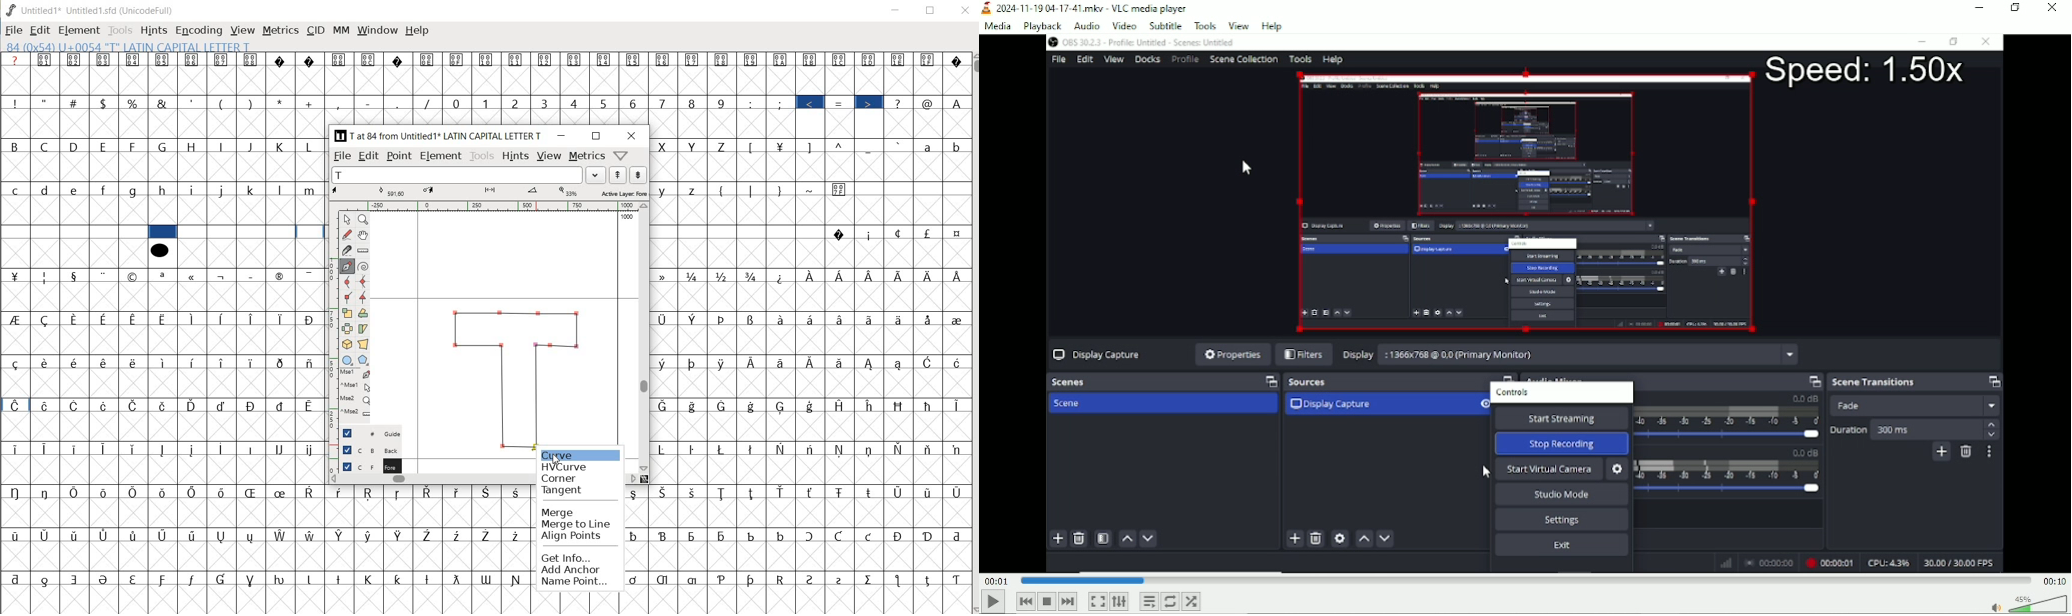  I want to click on Symbol, so click(663, 61).